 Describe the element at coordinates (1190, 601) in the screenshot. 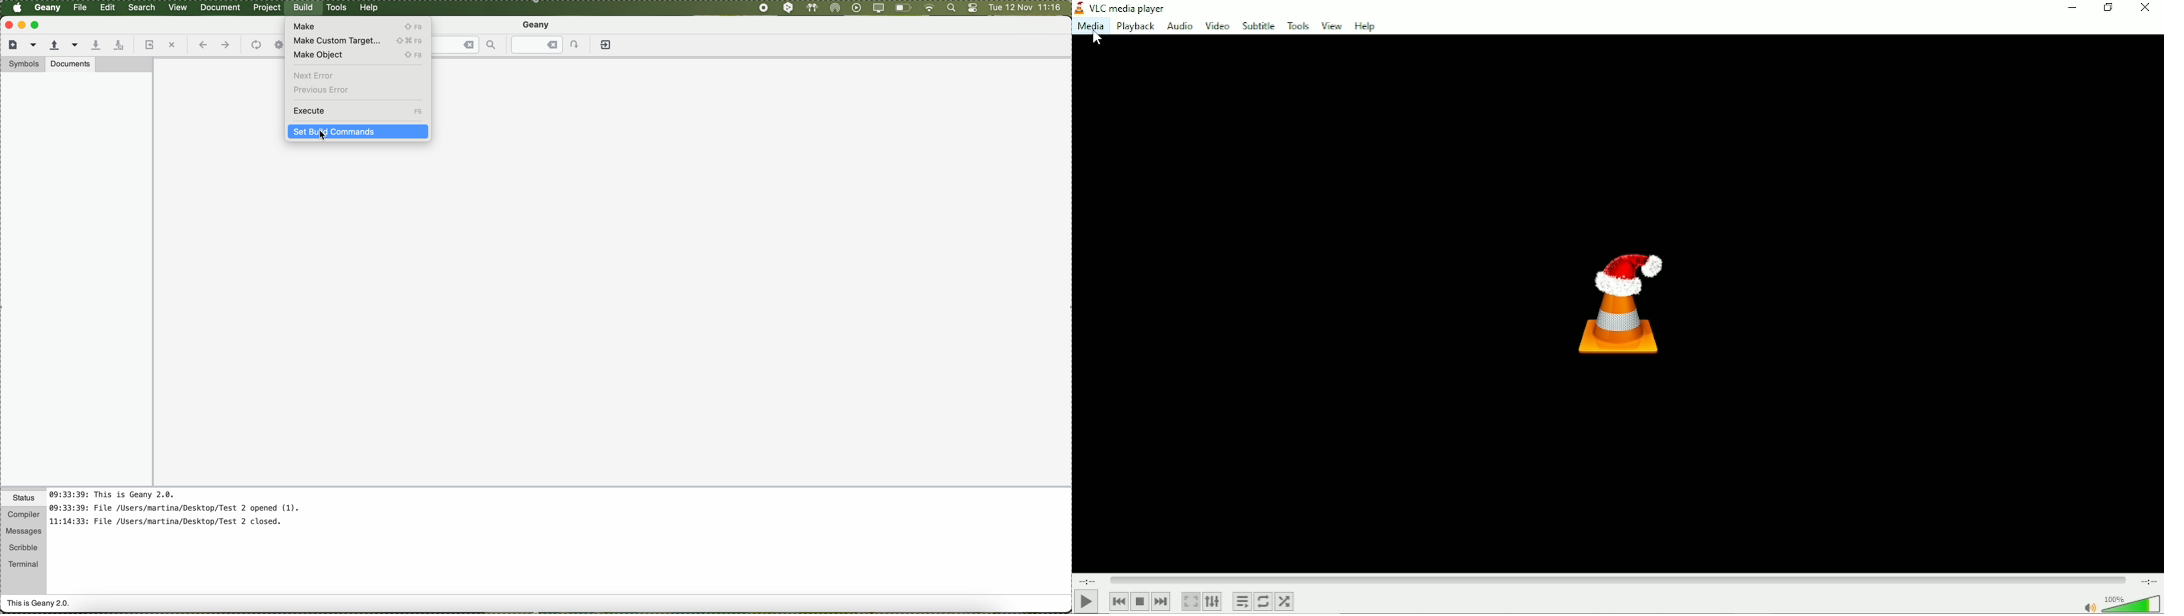

I see `Toggle the video in fullscreen` at that location.